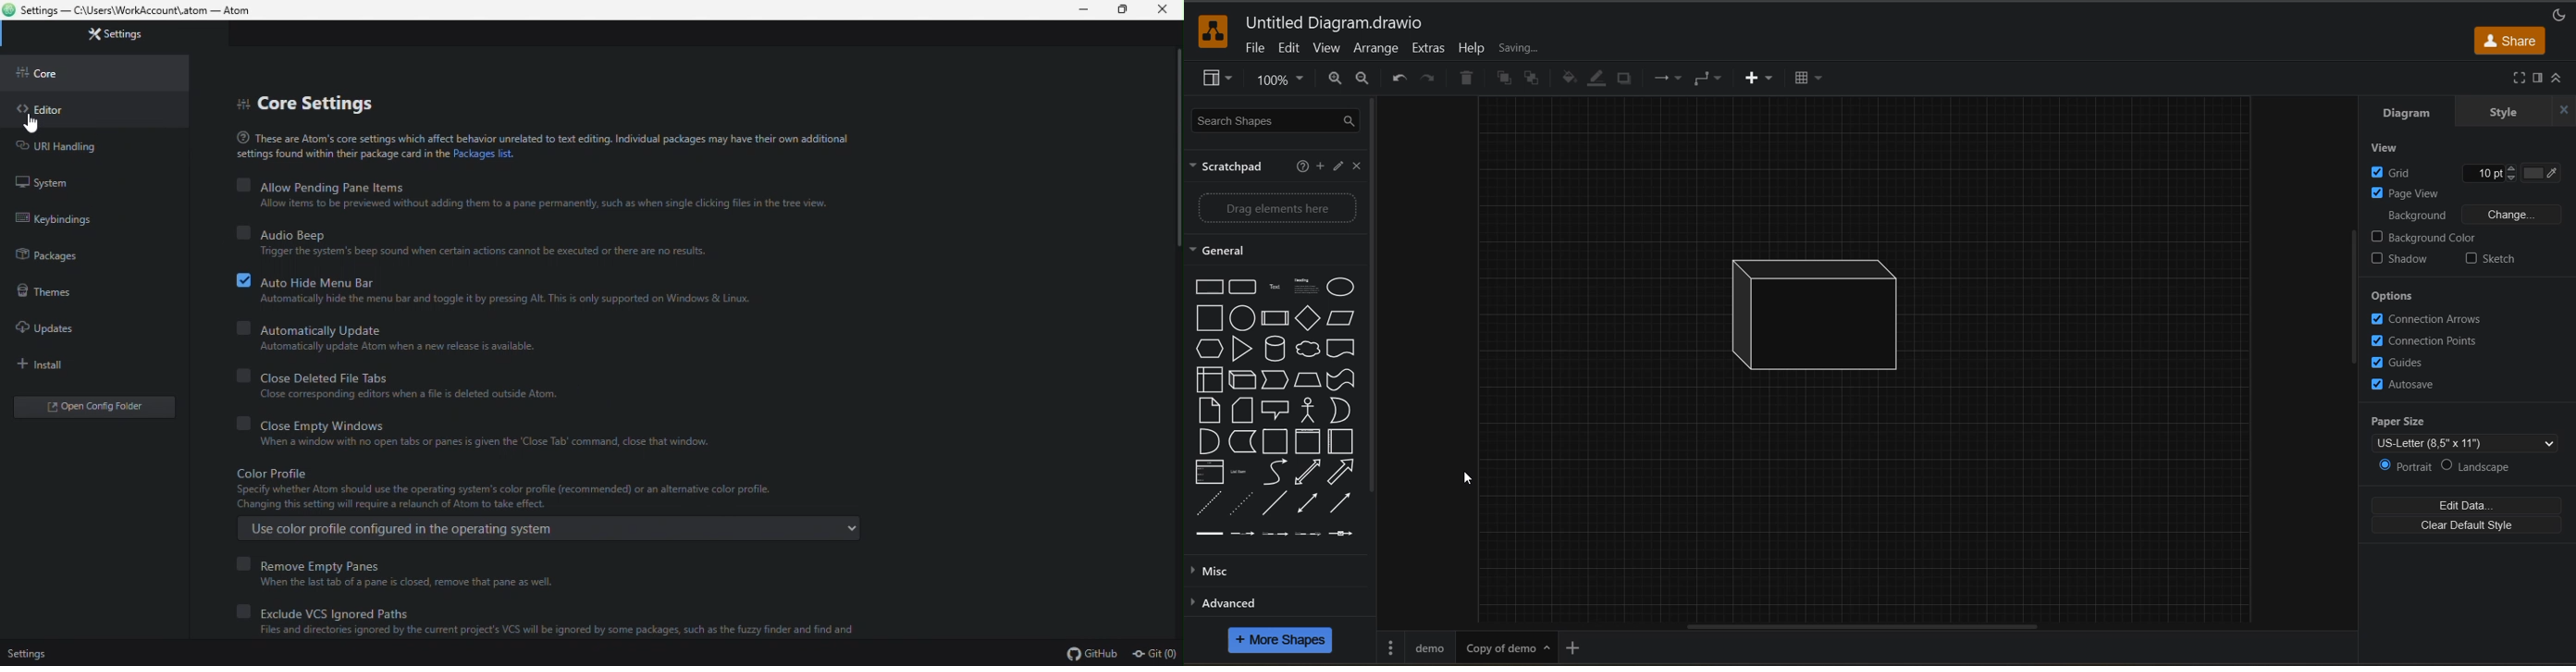 The height and width of the screenshot is (672, 2576). What do you see at coordinates (1598, 79) in the screenshot?
I see `line color` at bounding box center [1598, 79].